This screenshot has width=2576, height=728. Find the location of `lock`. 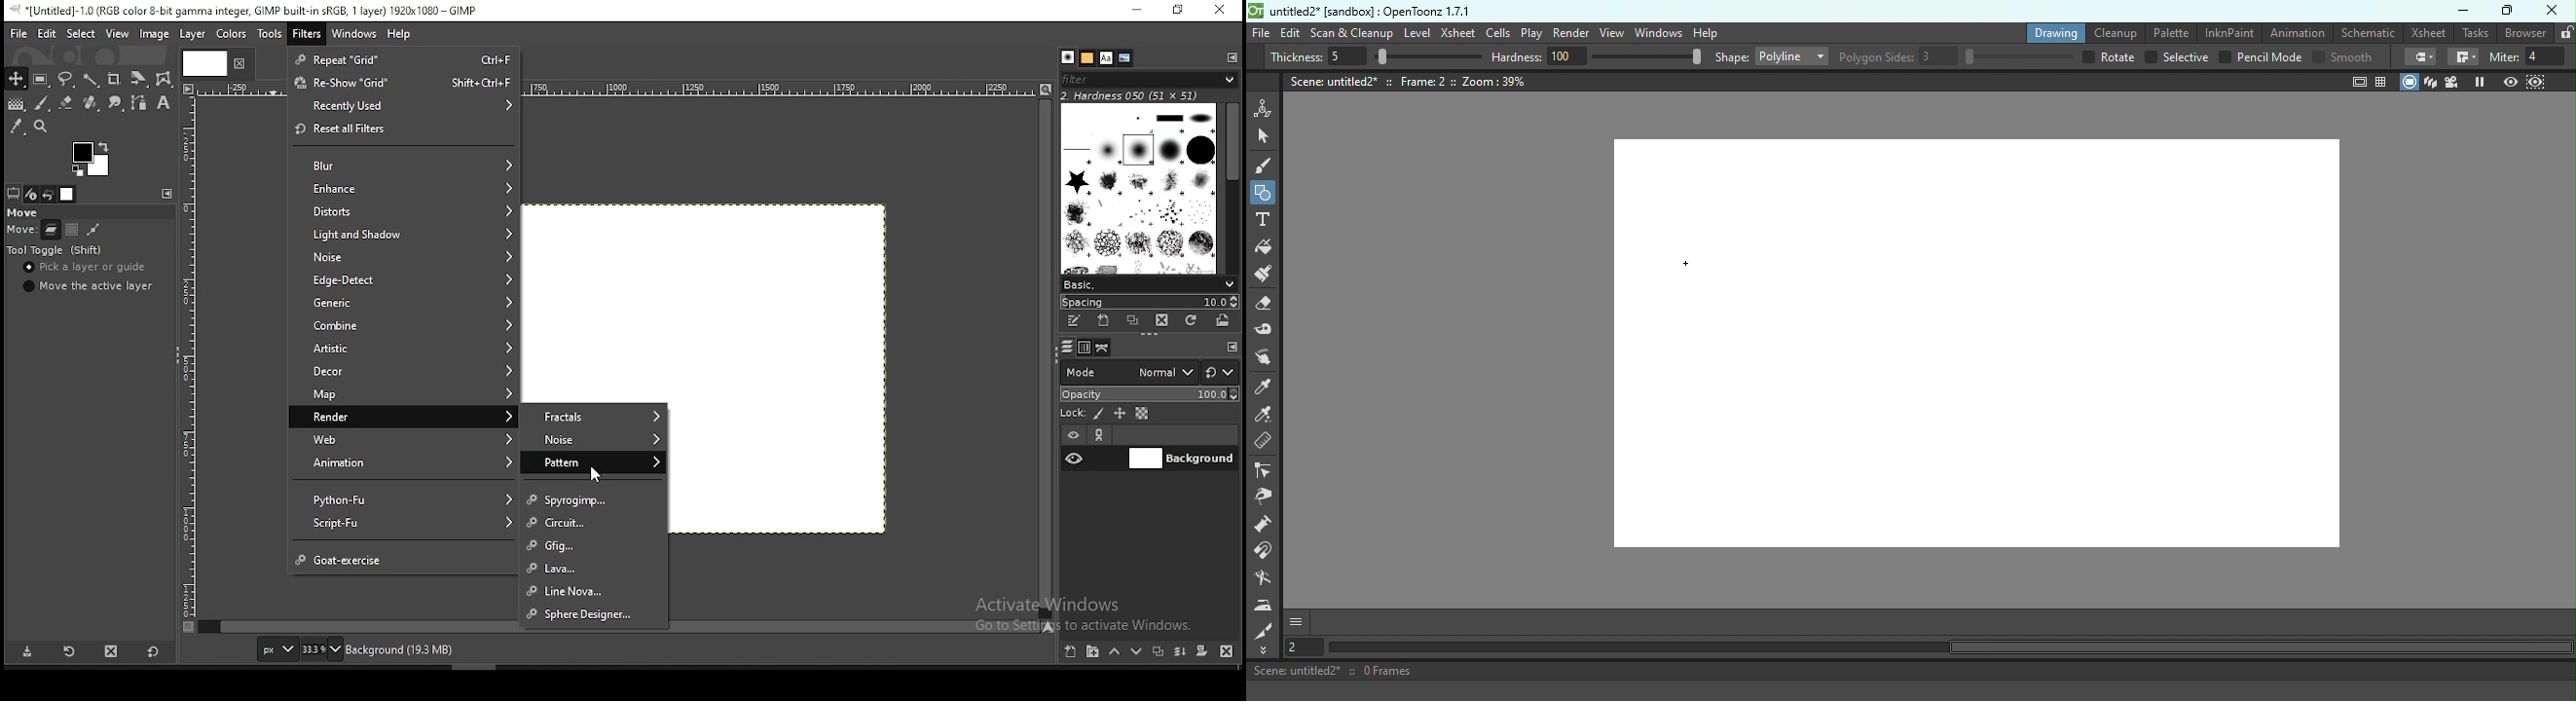

lock is located at coordinates (1072, 413).